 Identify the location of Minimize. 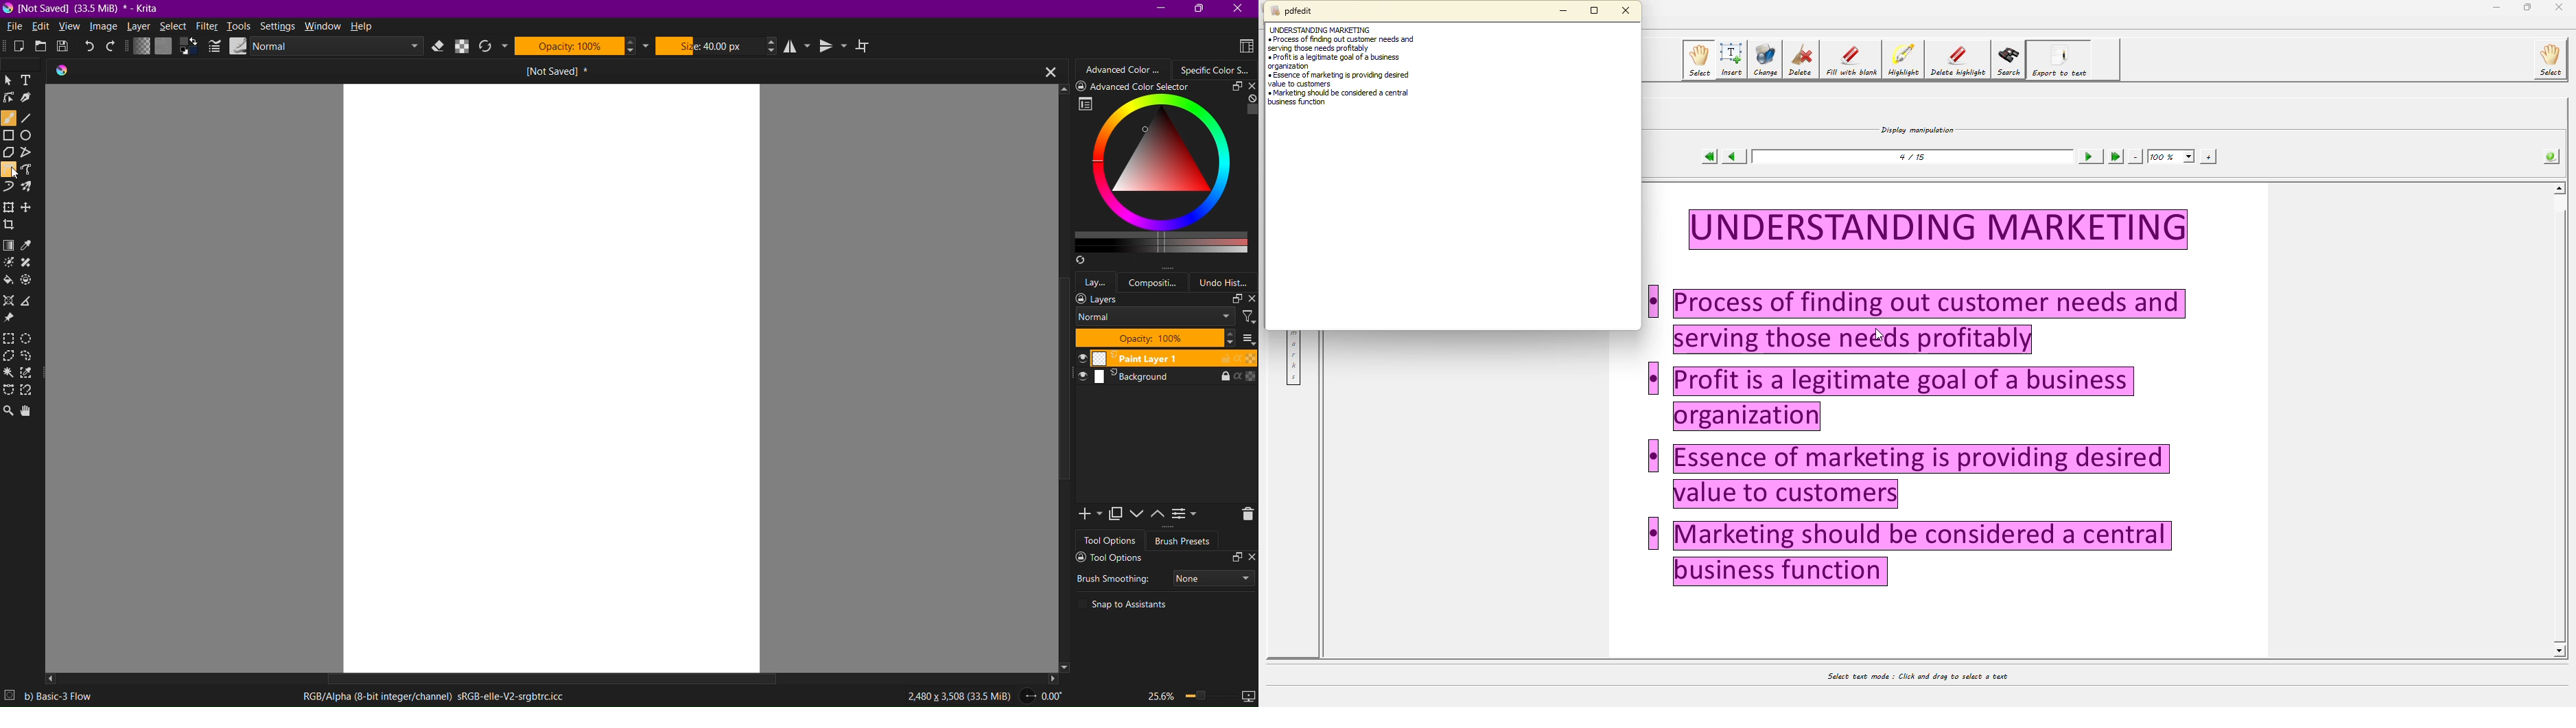
(1160, 8).